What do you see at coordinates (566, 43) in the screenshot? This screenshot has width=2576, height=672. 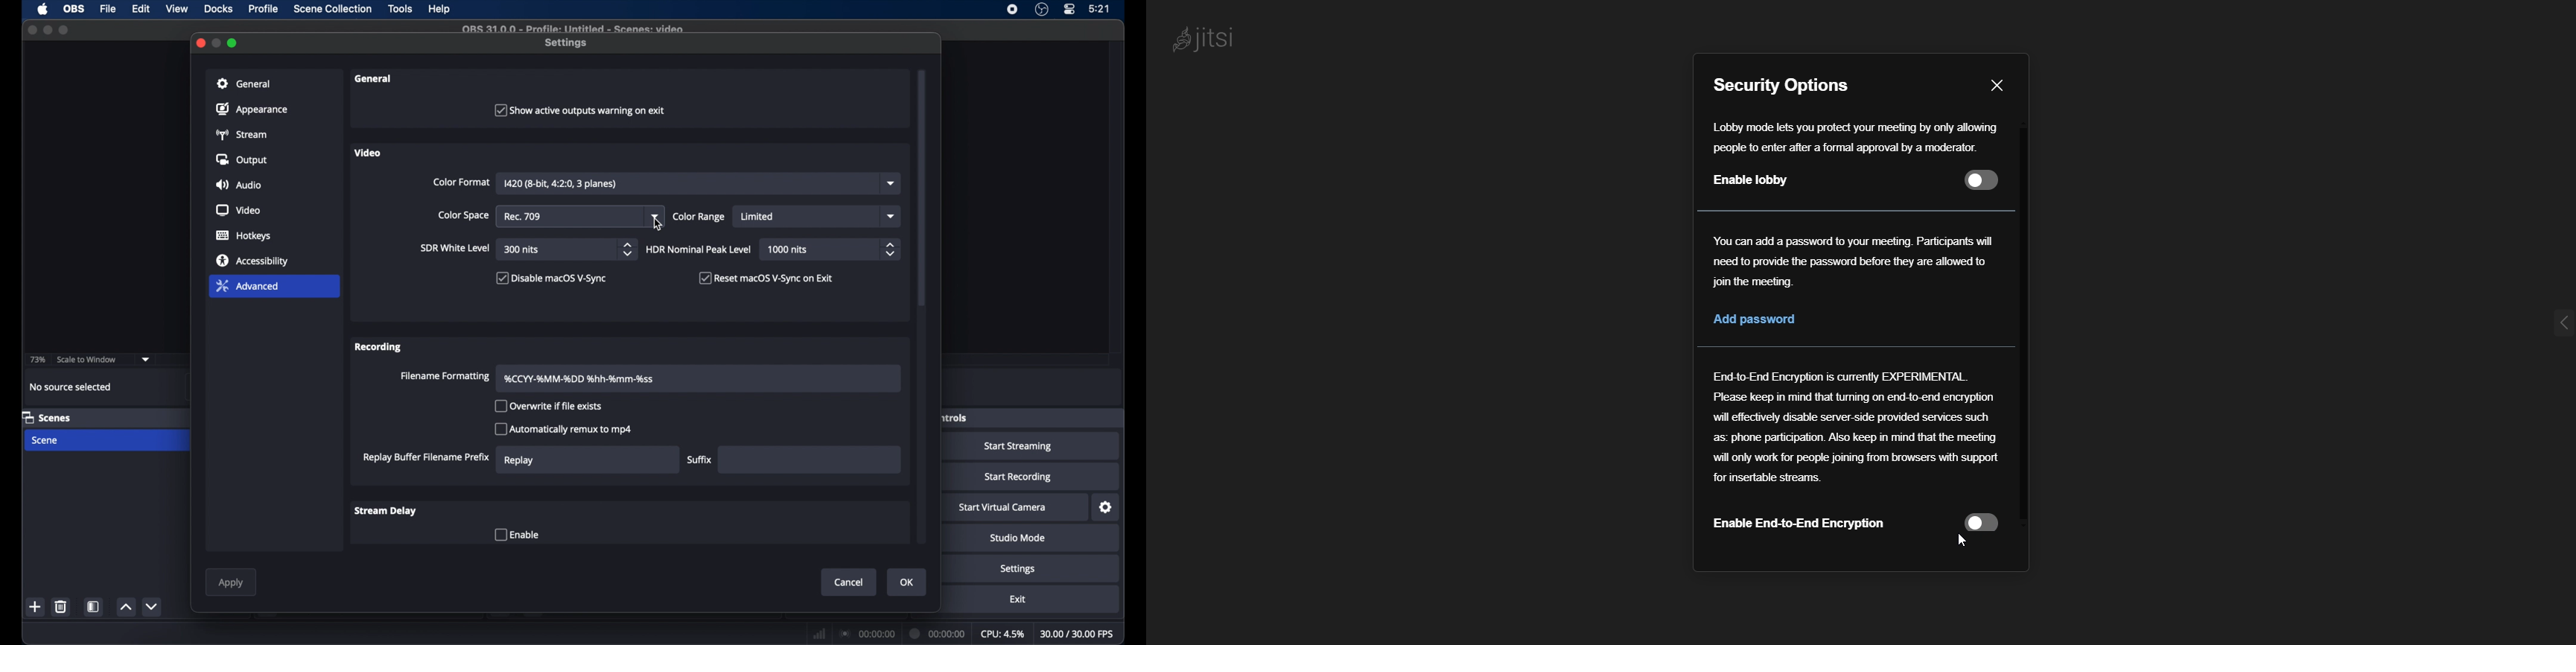 I see `settings` at bounding box center [566, 43].